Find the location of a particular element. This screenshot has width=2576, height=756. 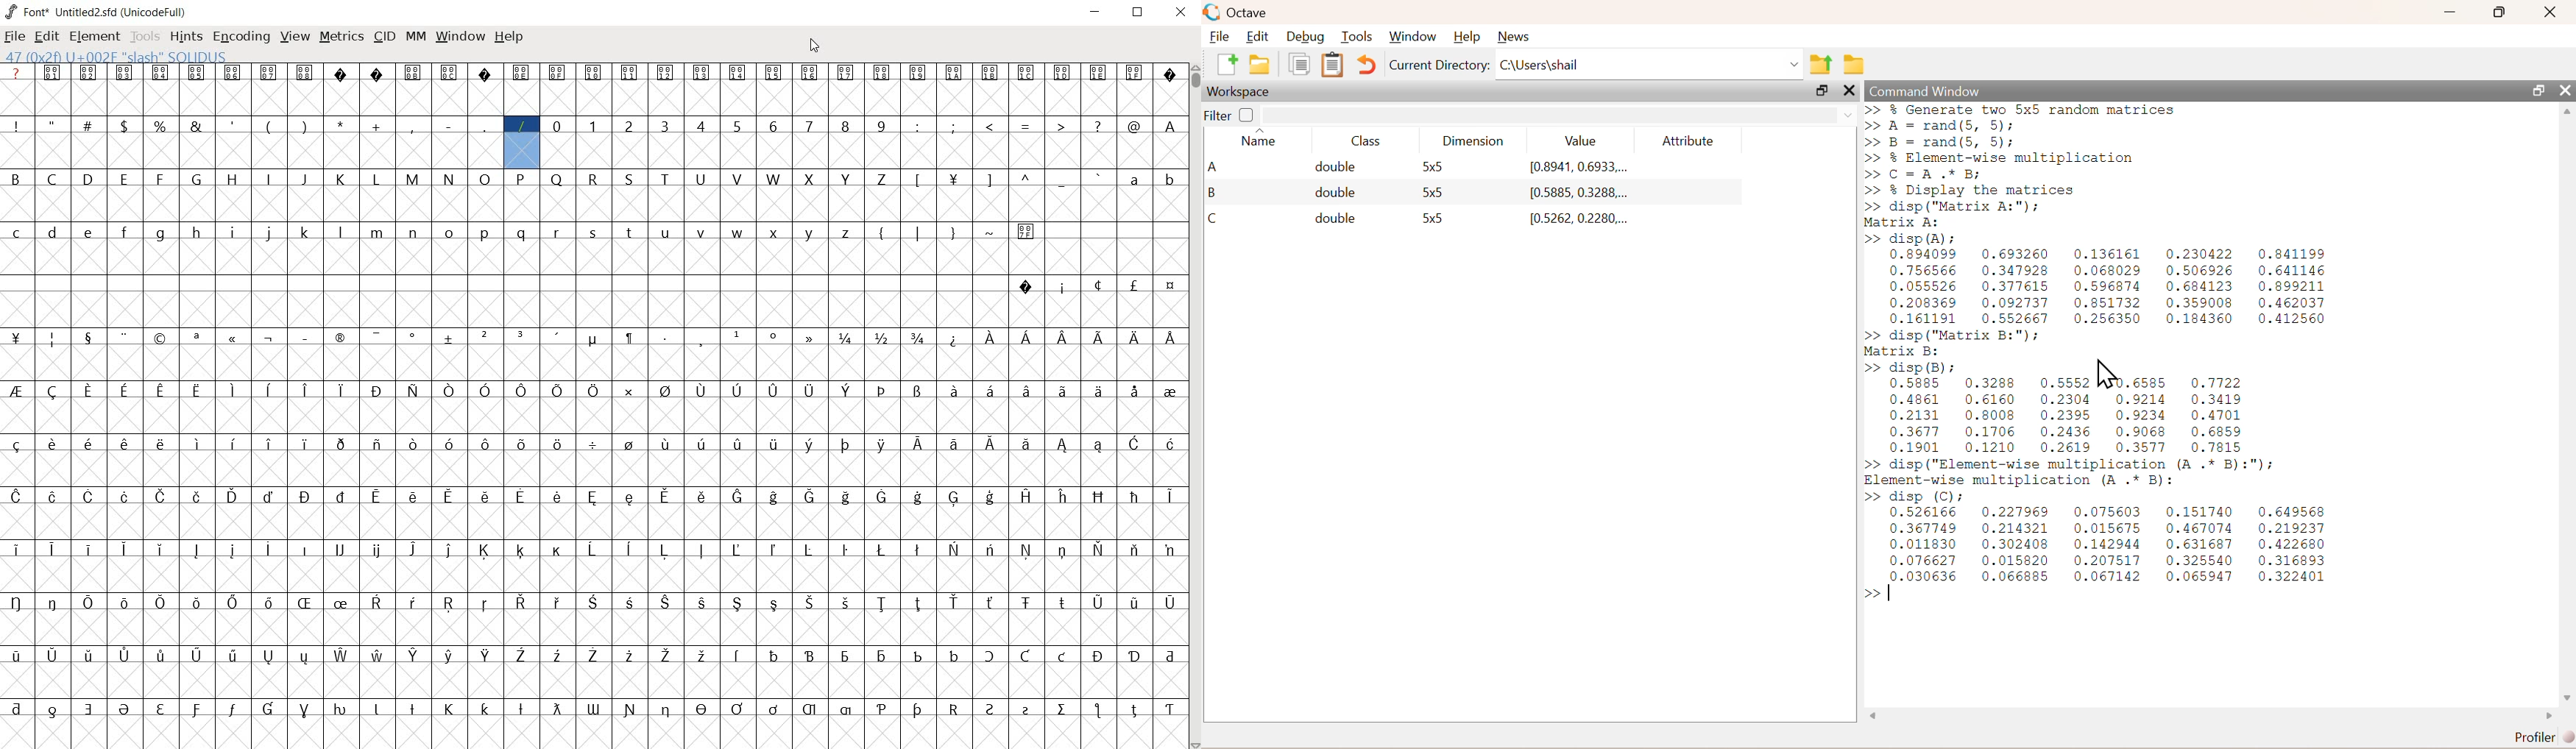

glyph is located at coordinates (594, 233).